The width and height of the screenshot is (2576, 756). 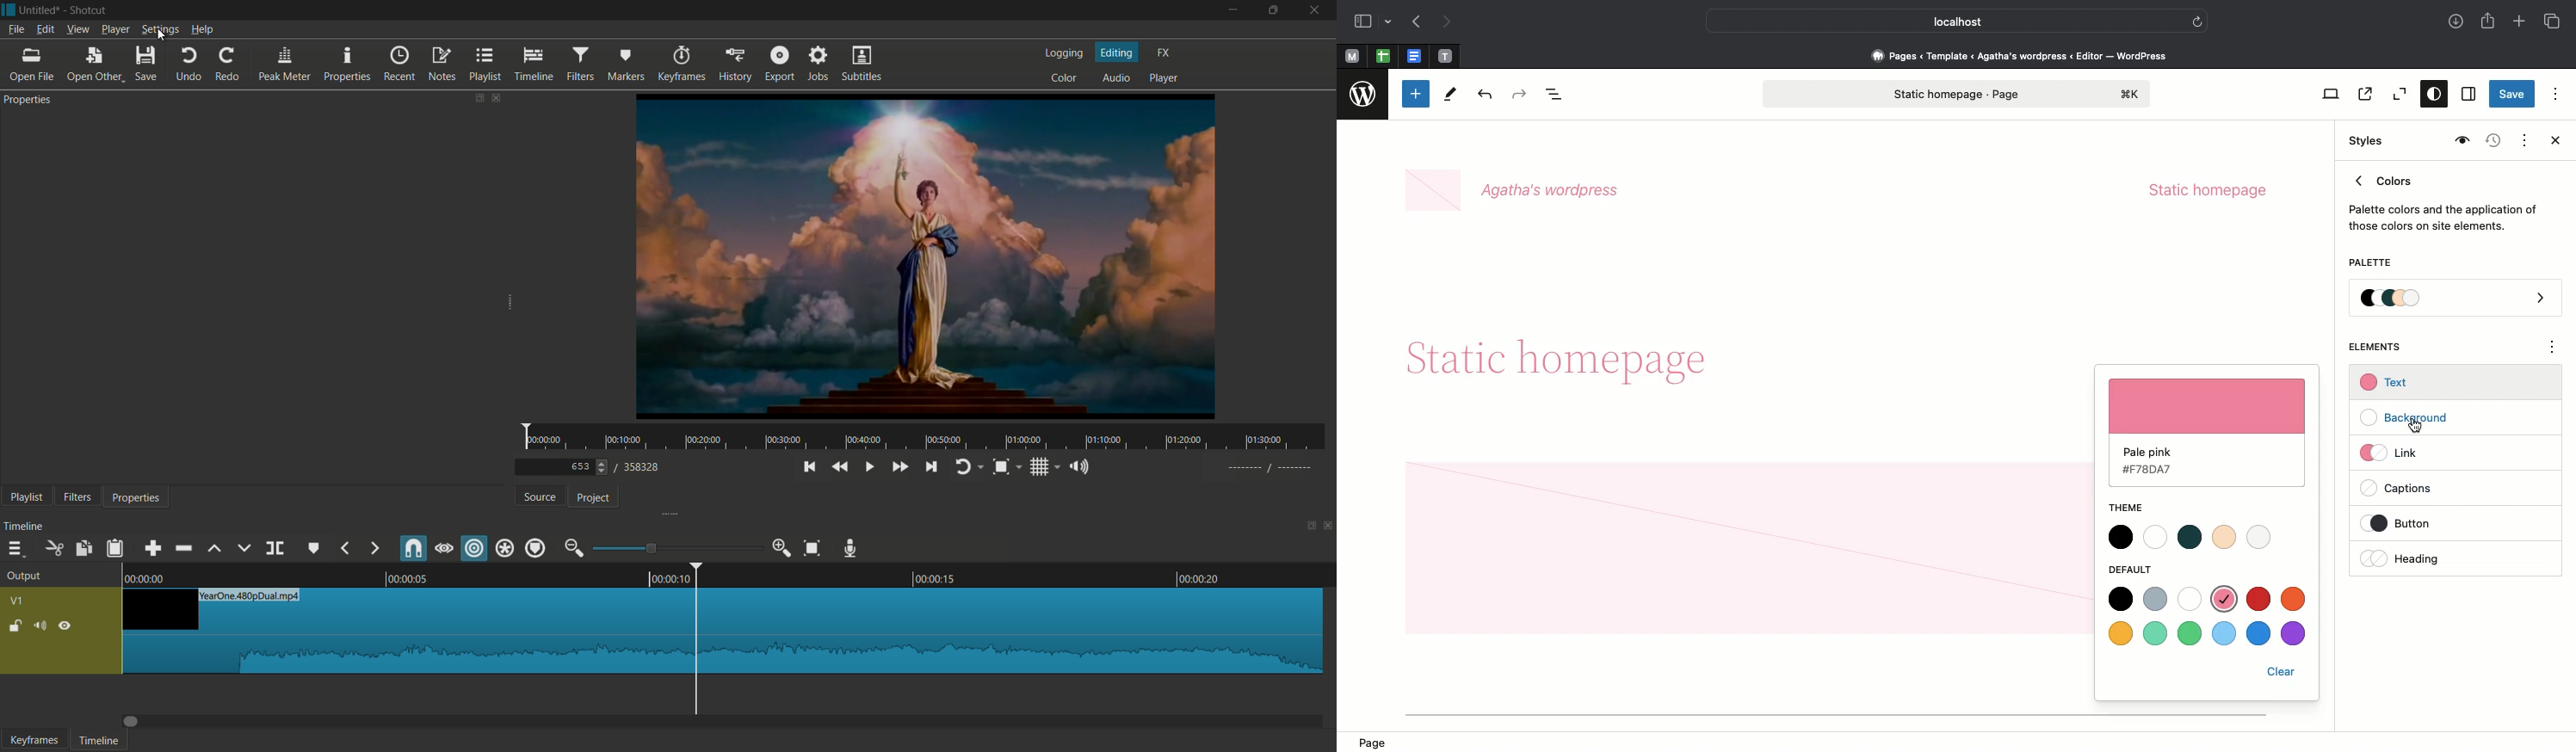 What do you see at coordinates (487, 64) in the screenshot?
I see `playlist` at bounding box center [487, 64].